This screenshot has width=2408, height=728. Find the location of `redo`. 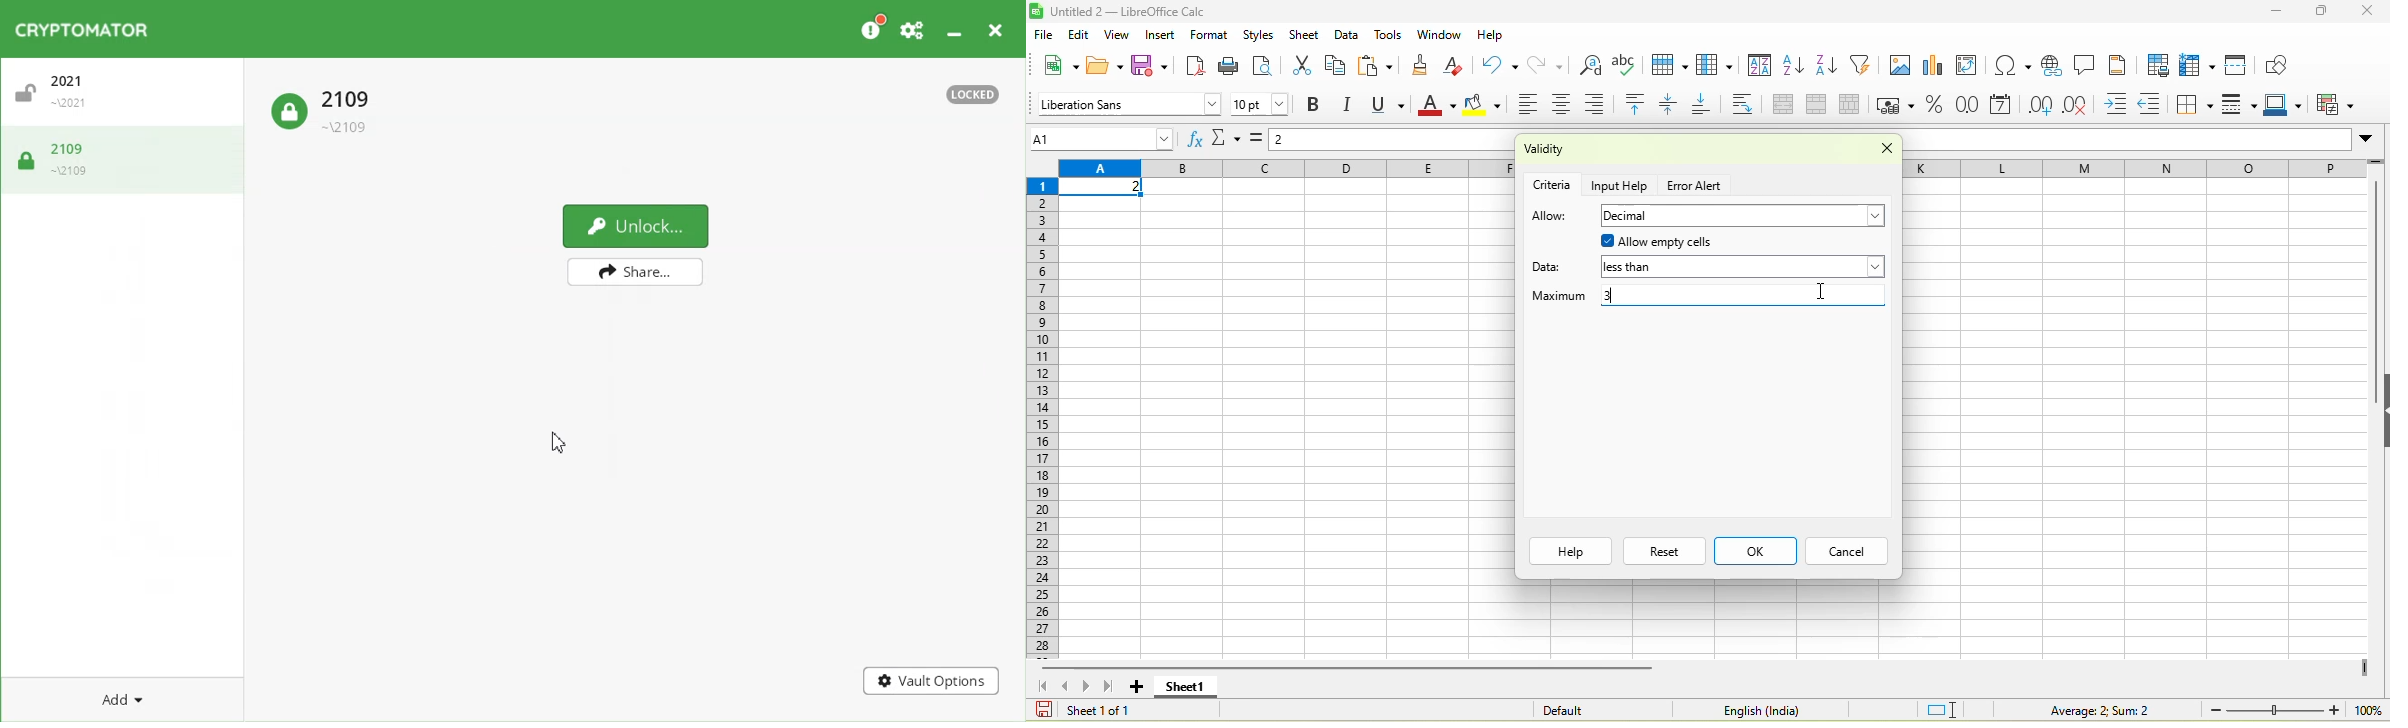

redo is located at coordinates (1552, 64).